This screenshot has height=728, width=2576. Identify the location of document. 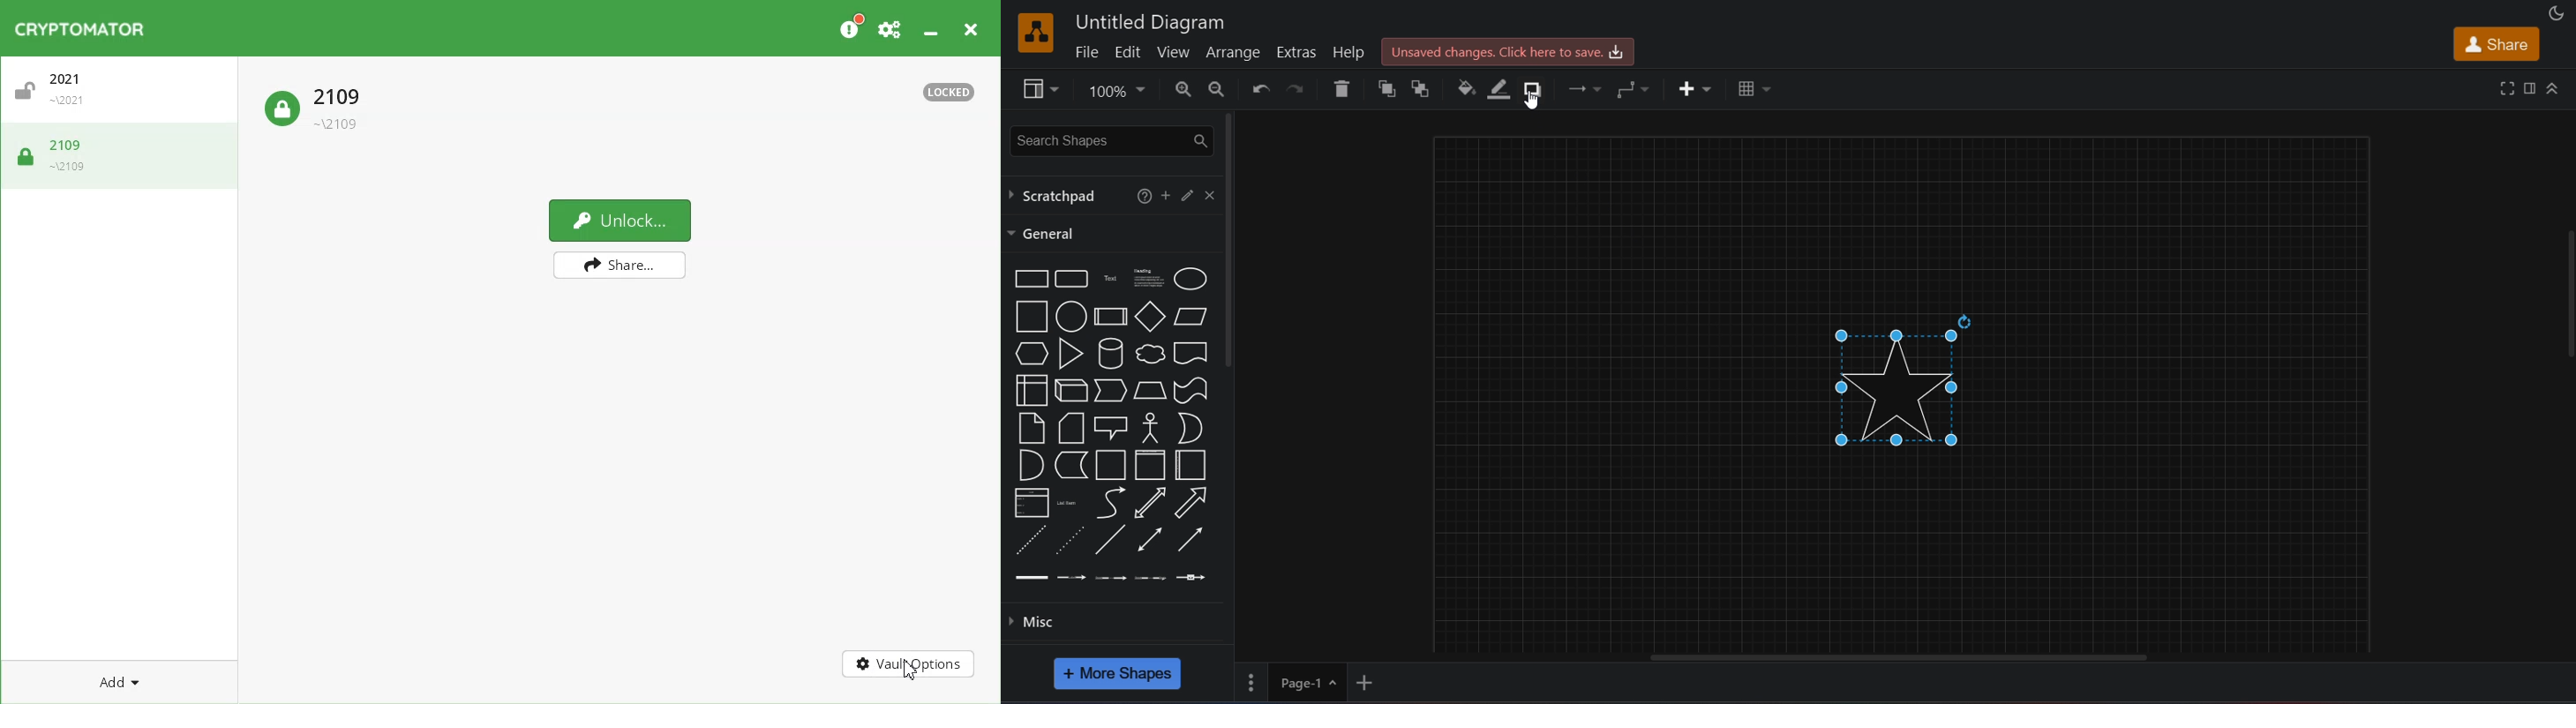
(1191, 353).